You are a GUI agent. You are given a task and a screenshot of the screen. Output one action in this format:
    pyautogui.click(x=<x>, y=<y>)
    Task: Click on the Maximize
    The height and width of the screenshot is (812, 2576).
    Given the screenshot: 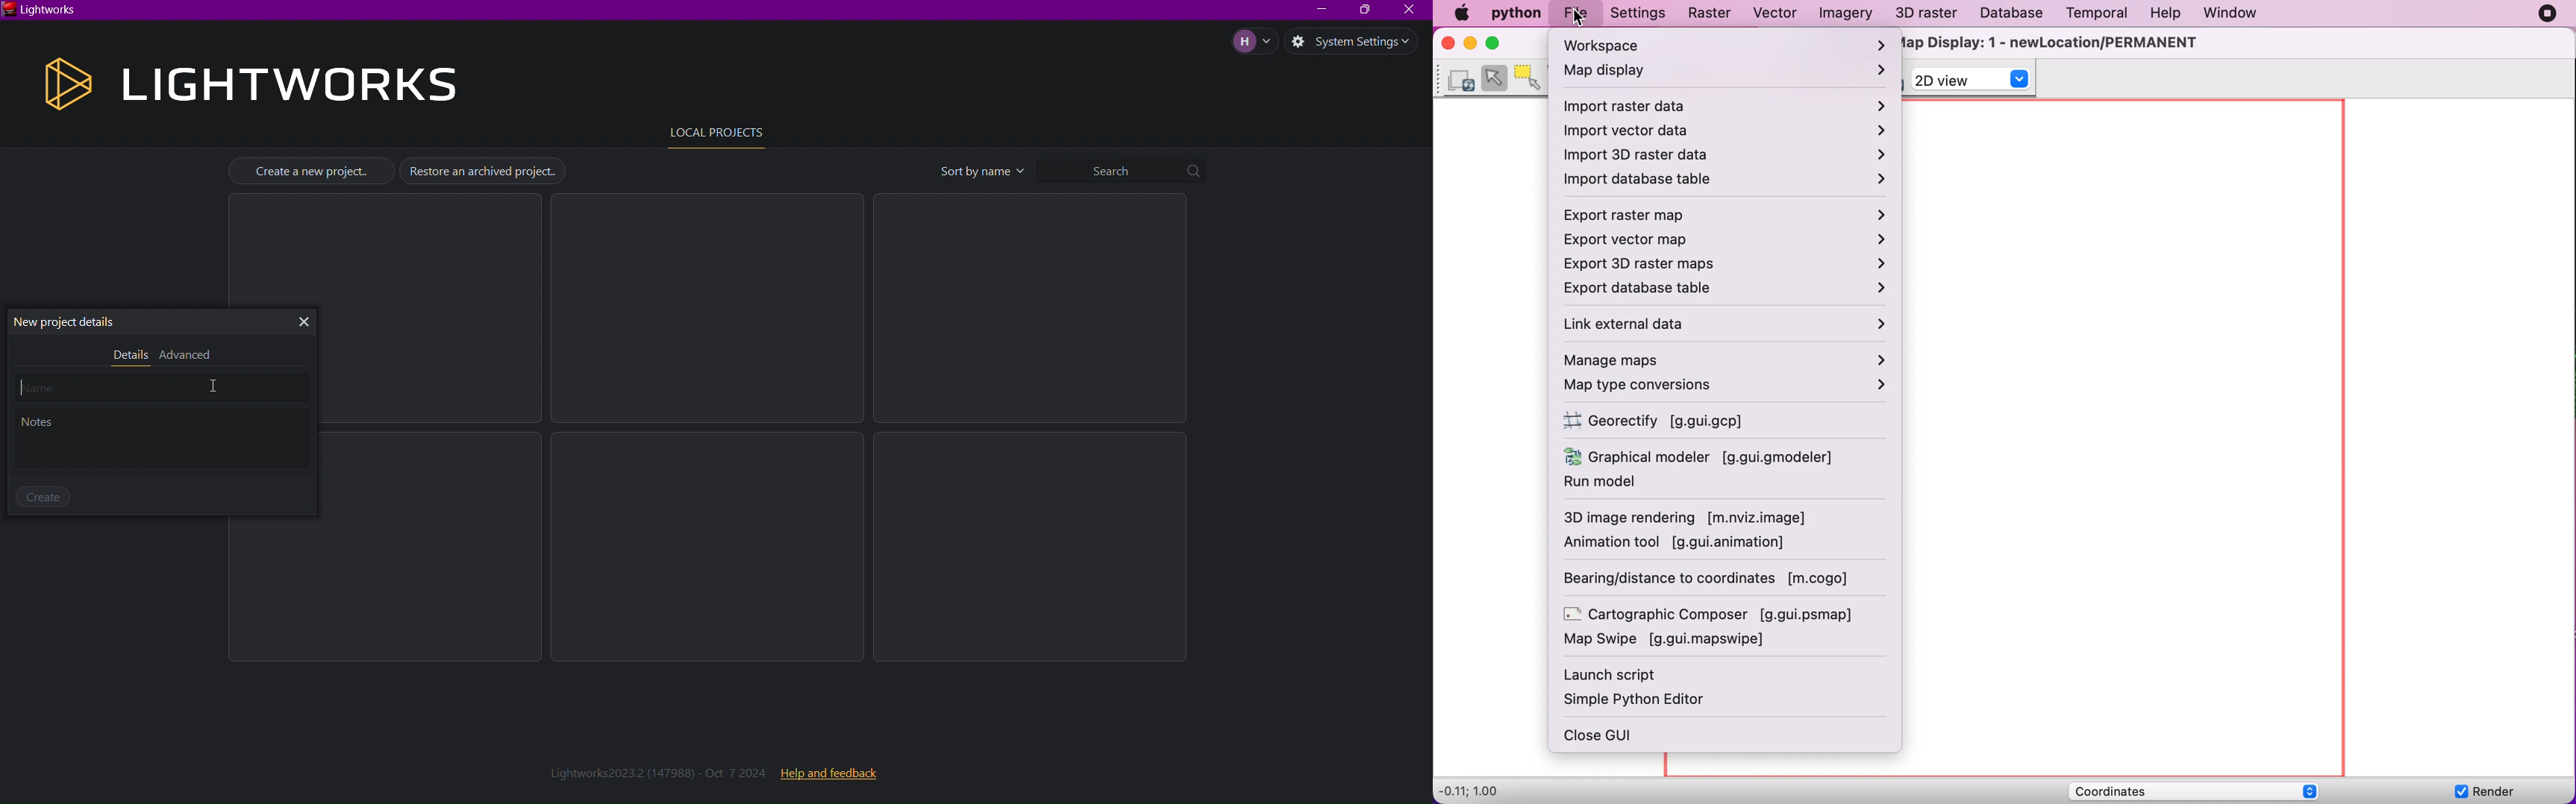 What is the action you would take?
    pyautogui.click(x=1363, y=11)
    